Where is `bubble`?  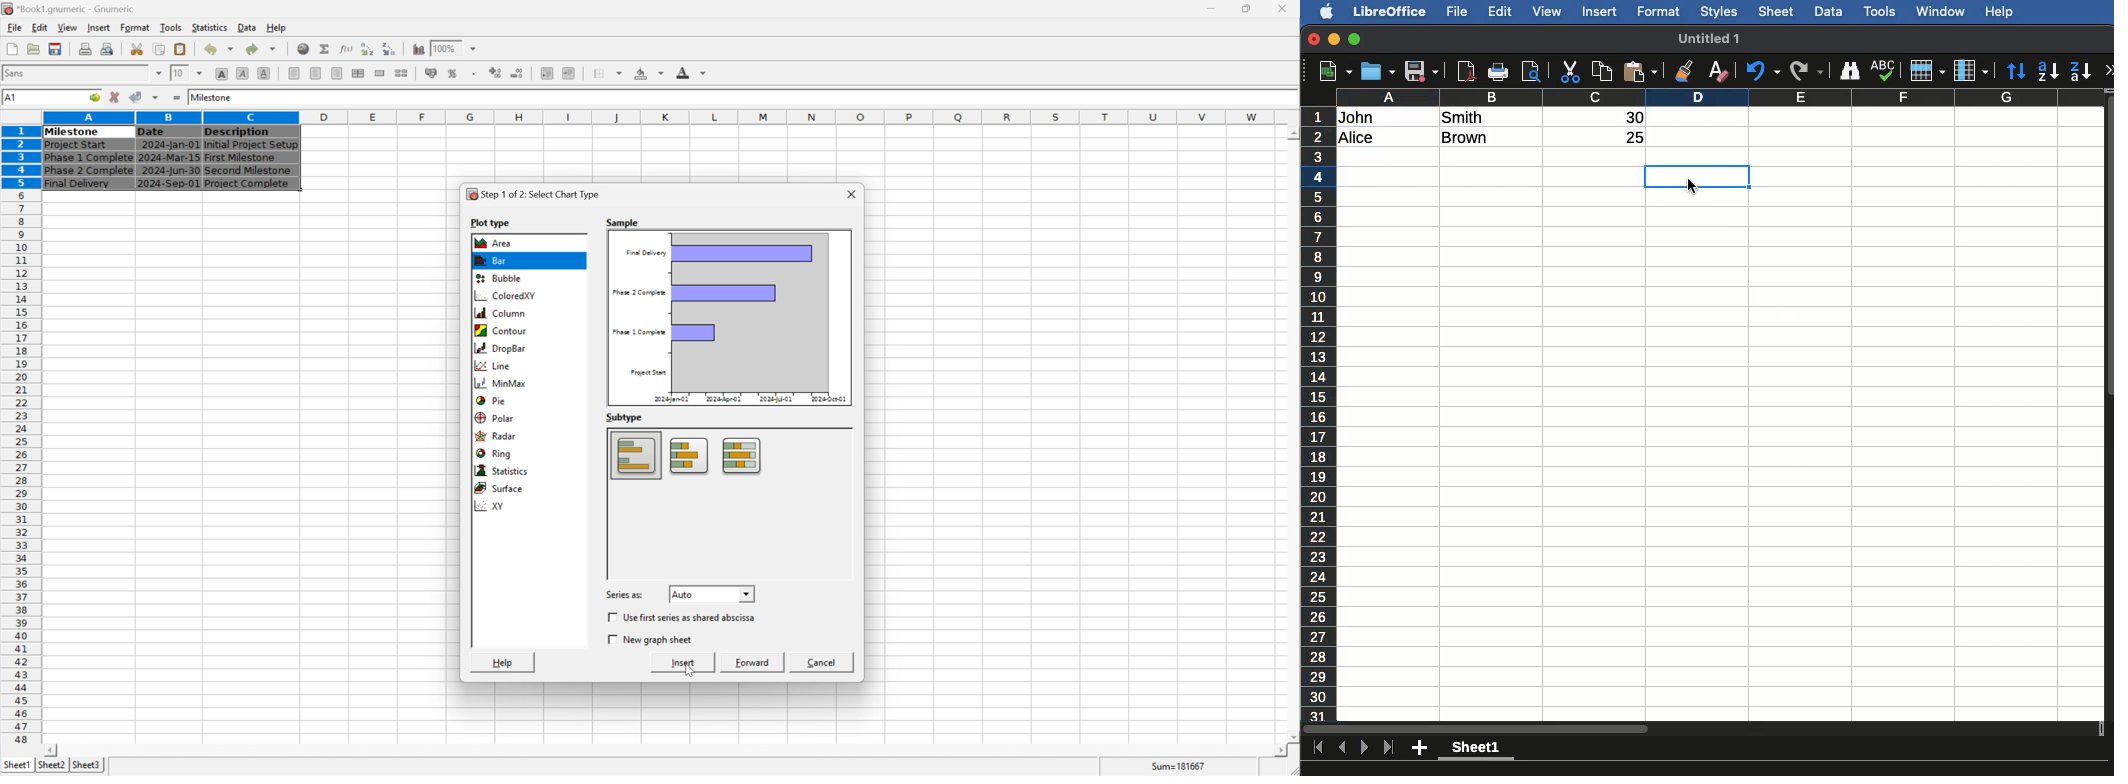
bubble is located at coordinates (496, 279).